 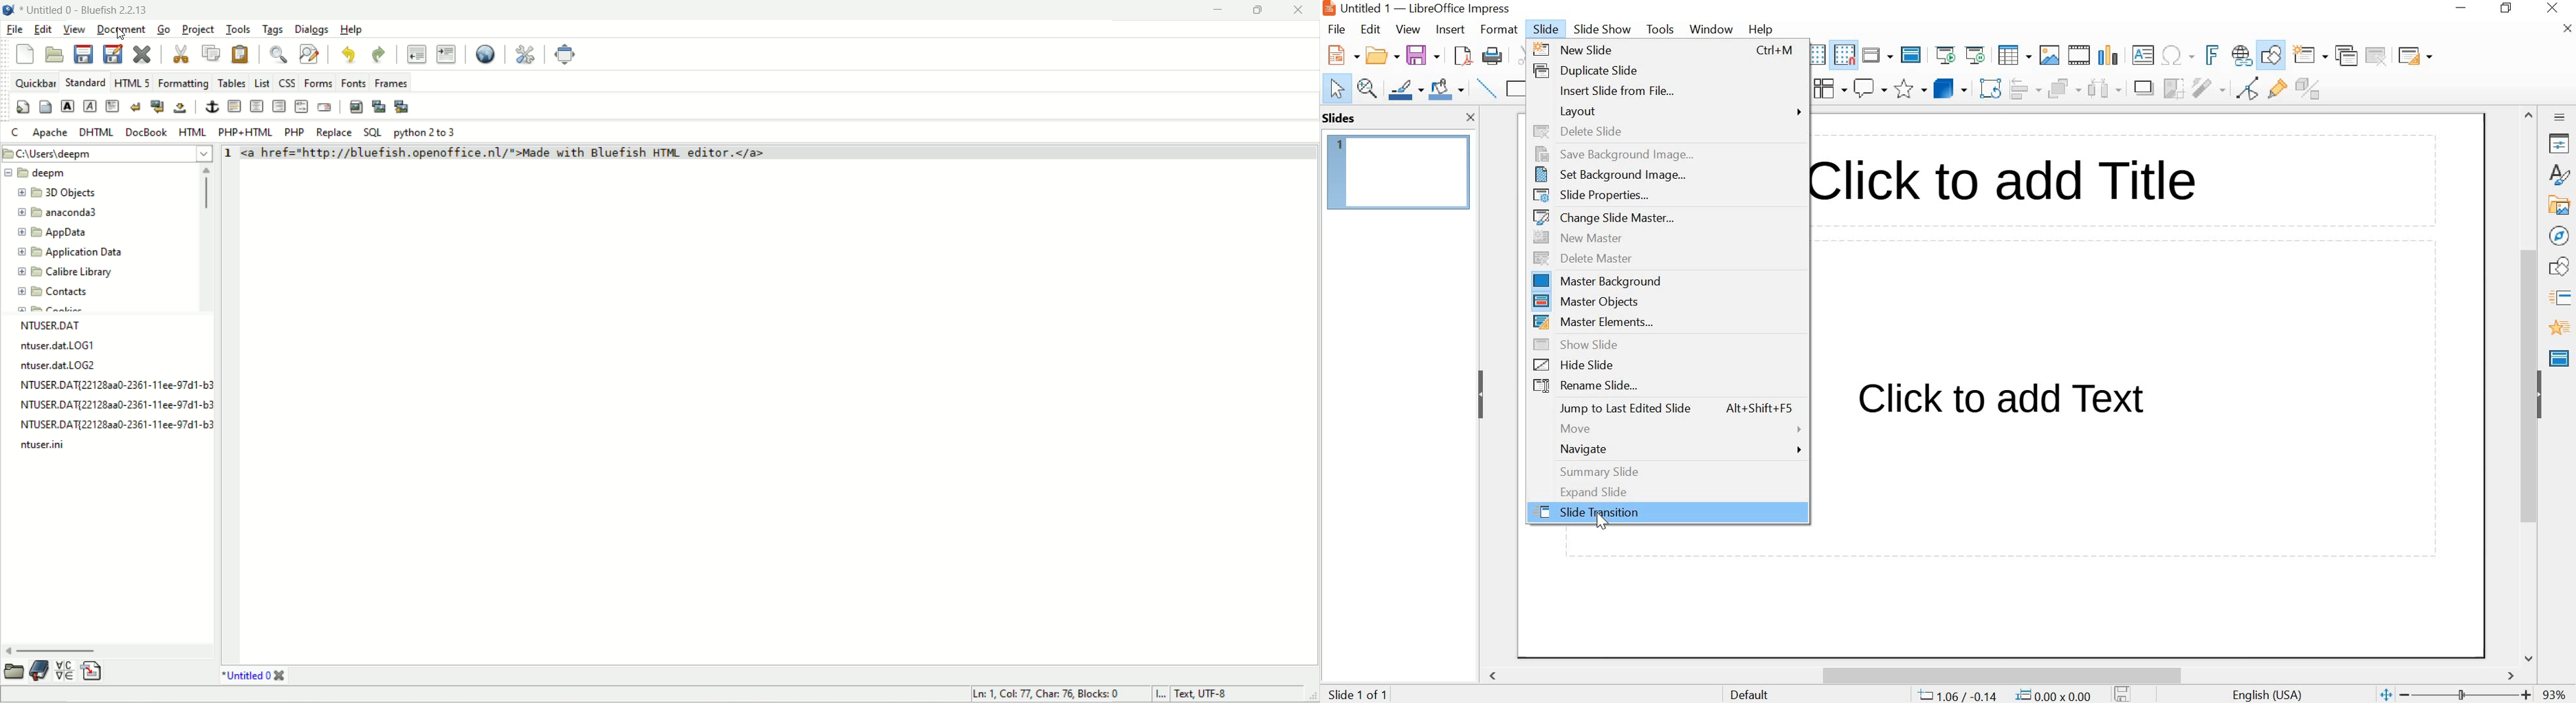 What do you see at coordinates (1664, 194) in the screenshot?
I see `slide properties` at bounding box center [1664, 194].